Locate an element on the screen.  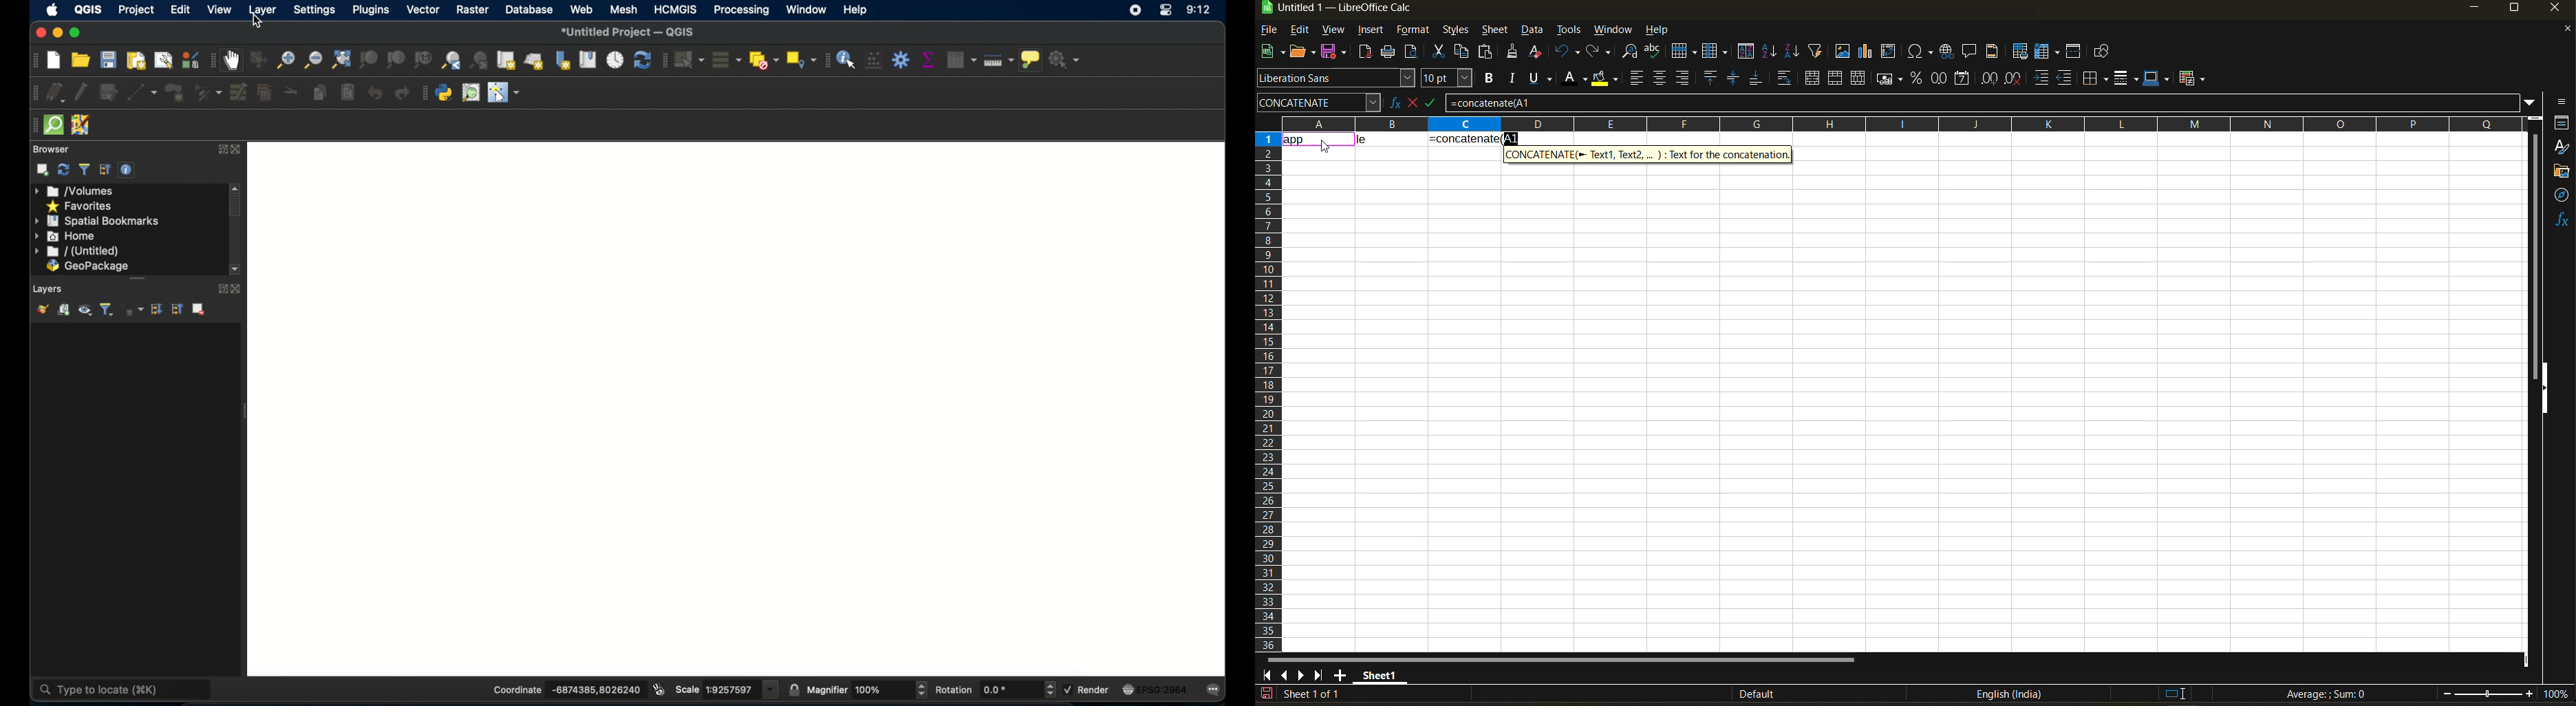
plugins tool bar is located at coordinates (424, 93).